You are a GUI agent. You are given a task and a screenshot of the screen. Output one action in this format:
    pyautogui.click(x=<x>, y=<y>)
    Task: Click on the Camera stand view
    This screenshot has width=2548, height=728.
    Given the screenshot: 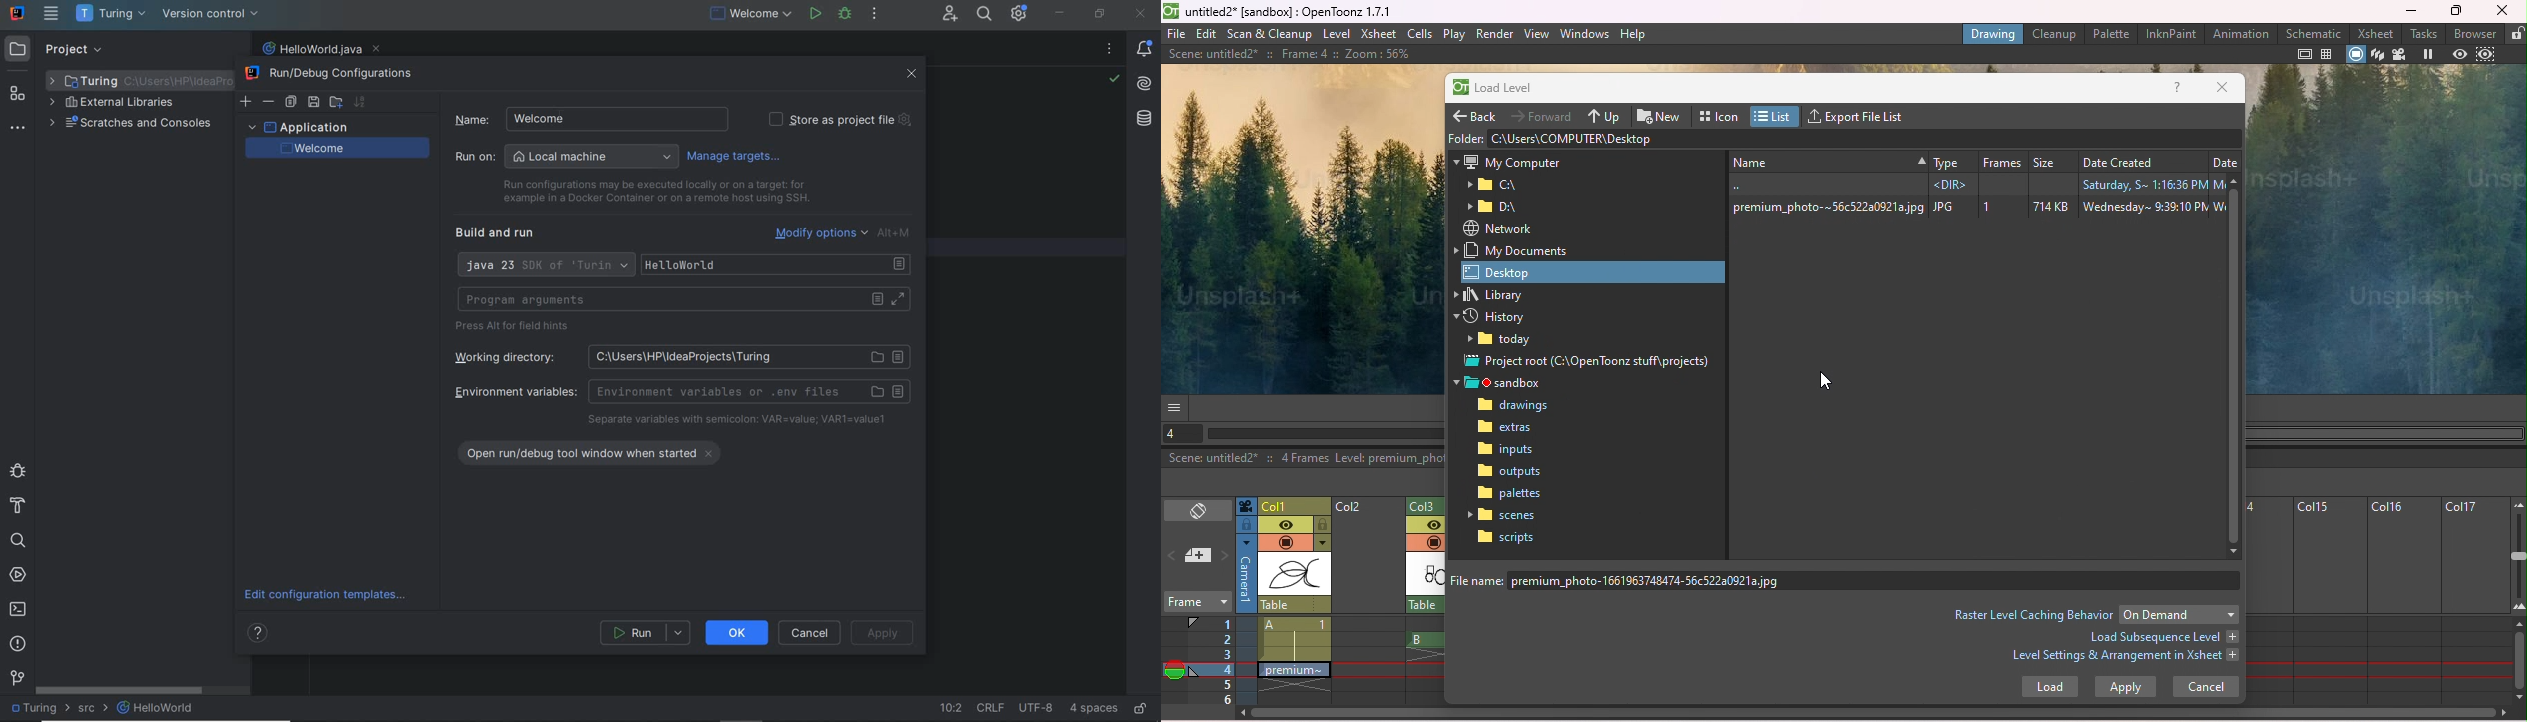 What is the action you would take?
    pyautogui.click(x=2357, y=55)
    